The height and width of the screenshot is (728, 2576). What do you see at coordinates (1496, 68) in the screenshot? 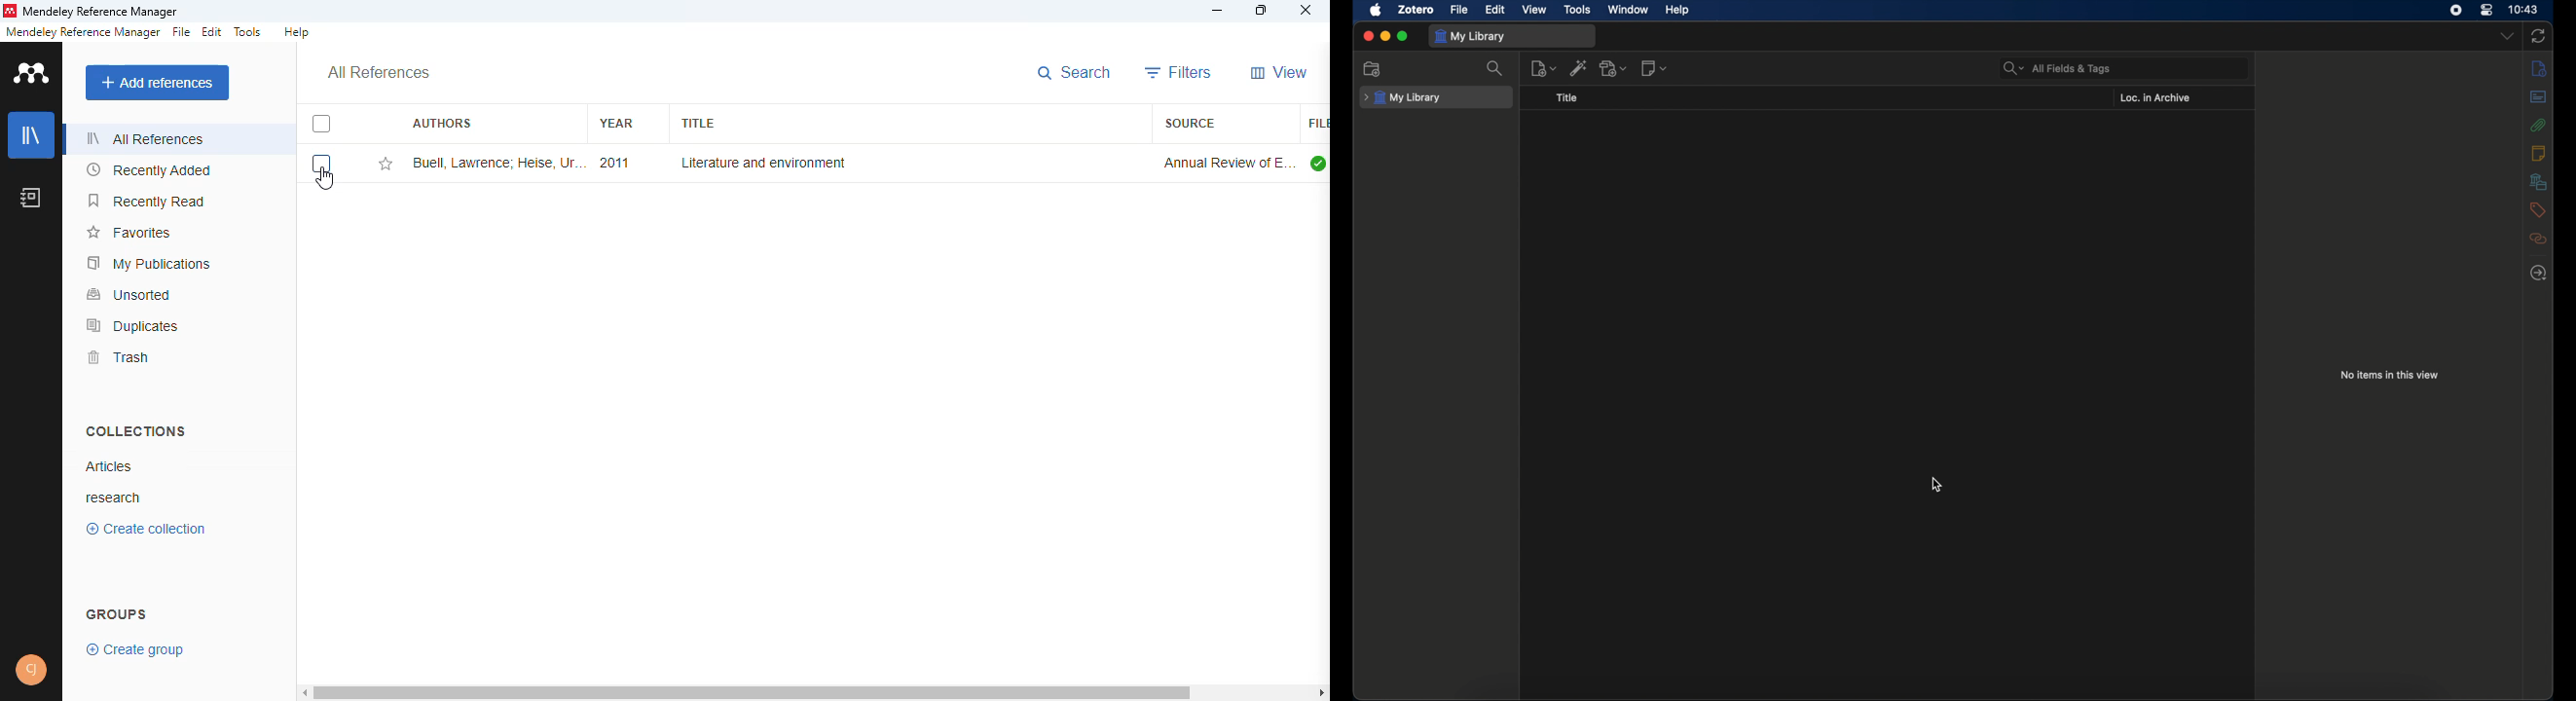
I see `search` at bounding box center [1496, 68].